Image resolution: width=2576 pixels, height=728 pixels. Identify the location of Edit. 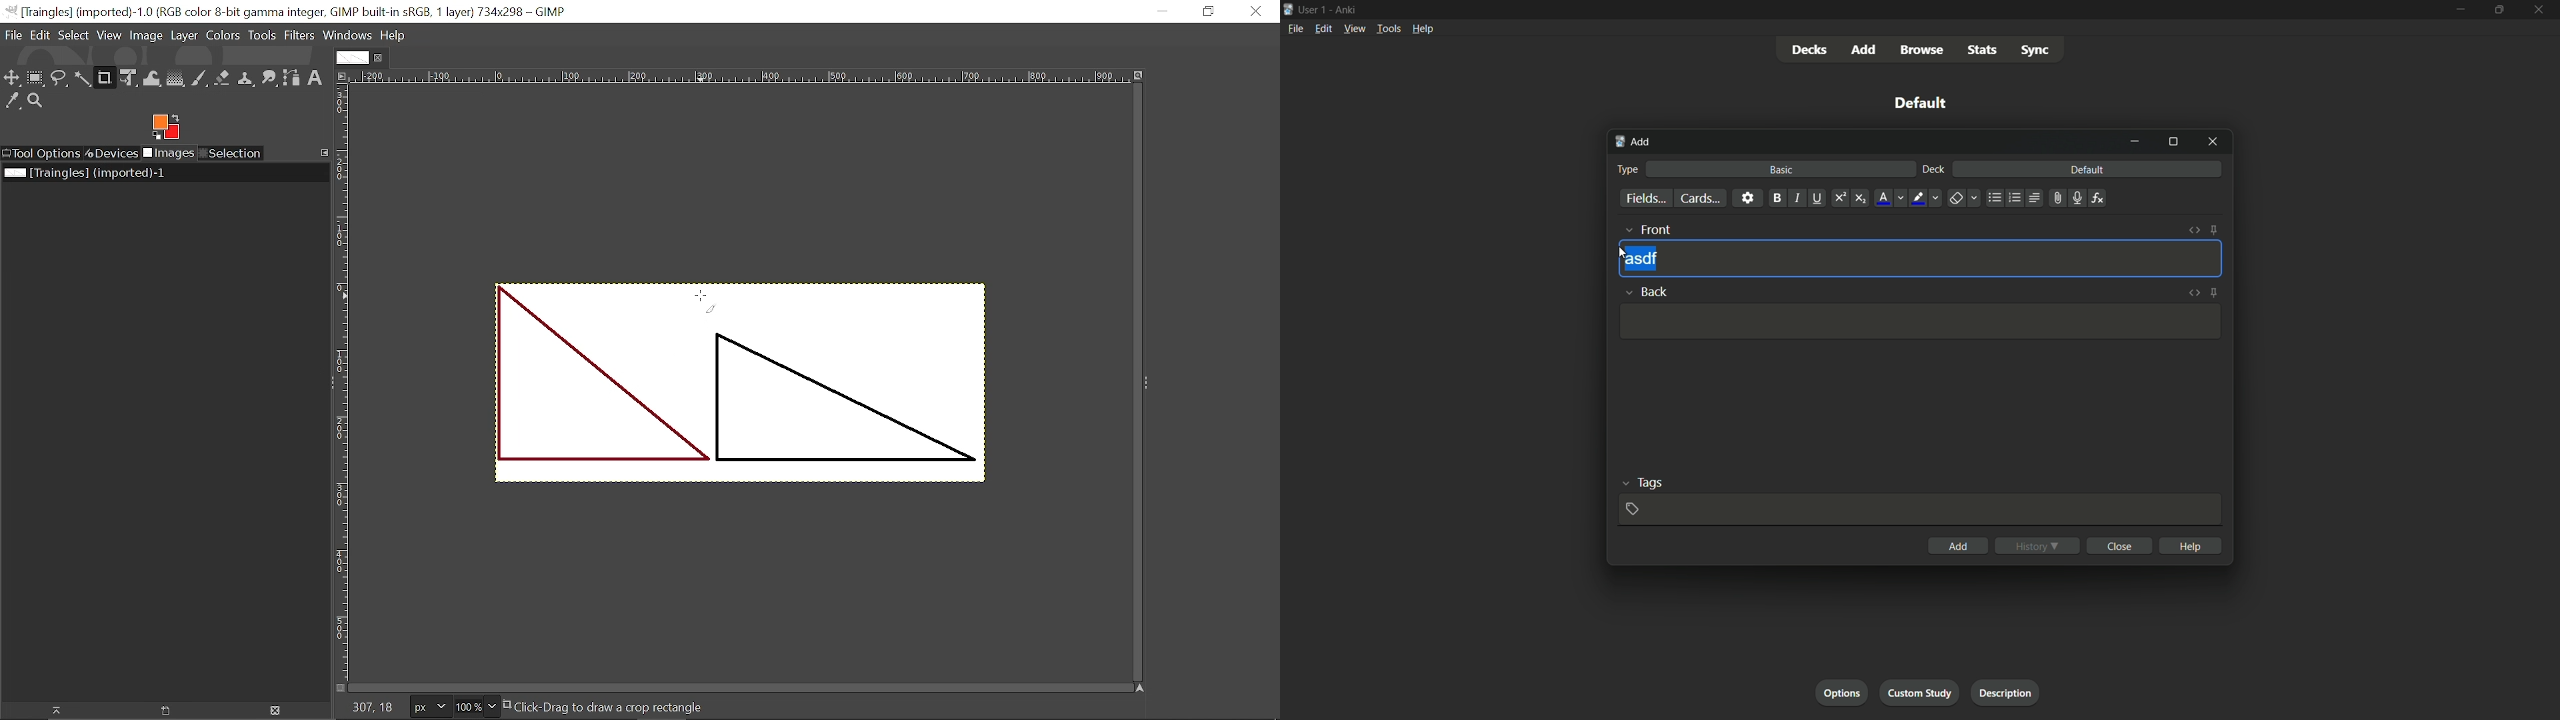
(42, 36).